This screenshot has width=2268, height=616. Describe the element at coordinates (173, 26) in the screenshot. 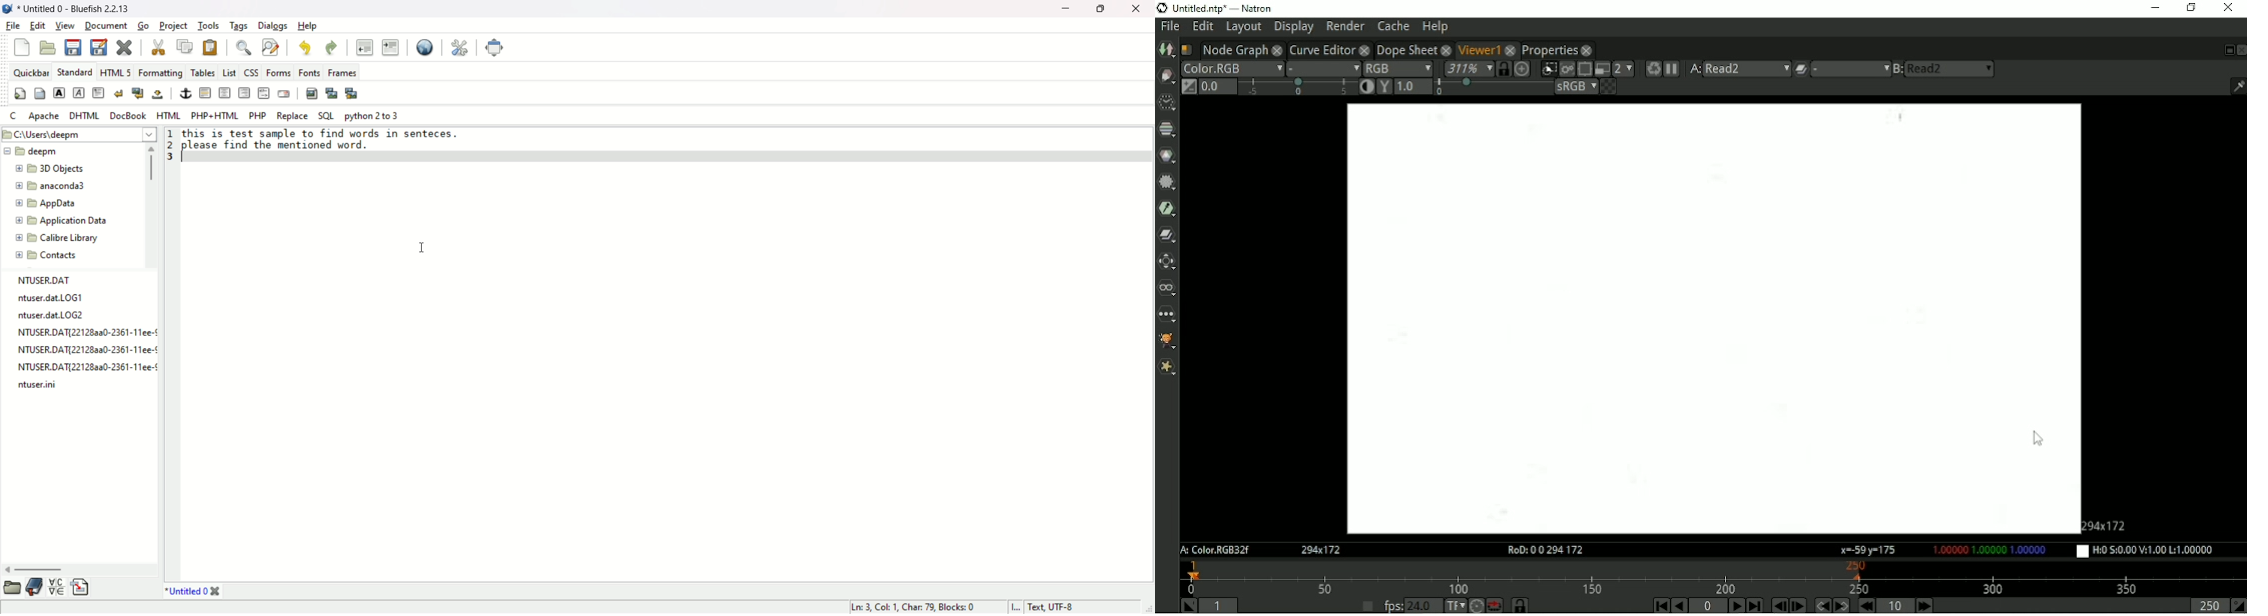

I see `project` at that location.